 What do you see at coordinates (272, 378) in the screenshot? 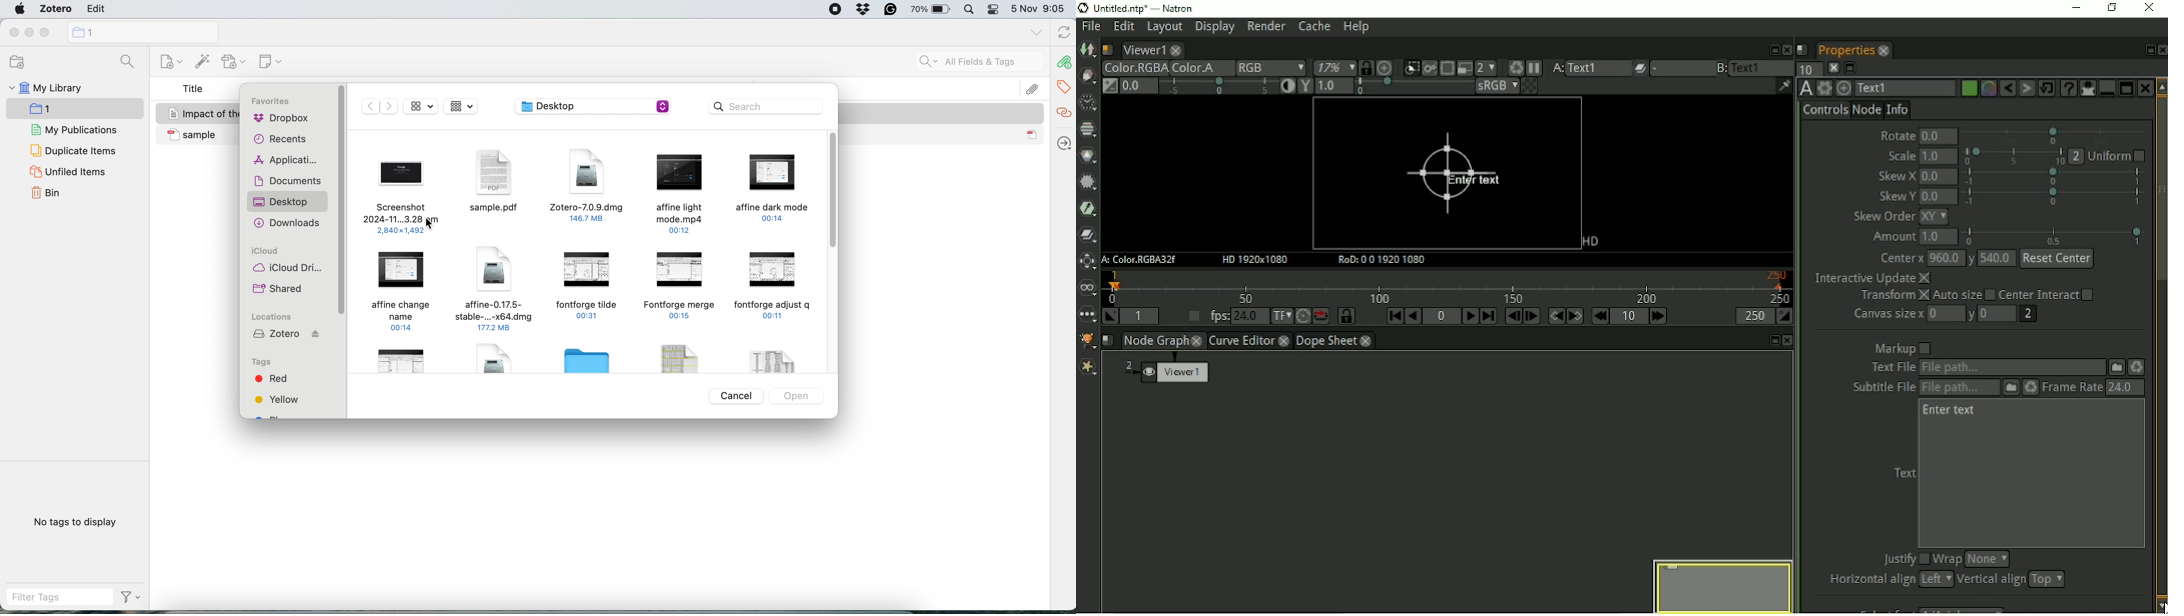
I see `red` at bounding box center [272, 378].